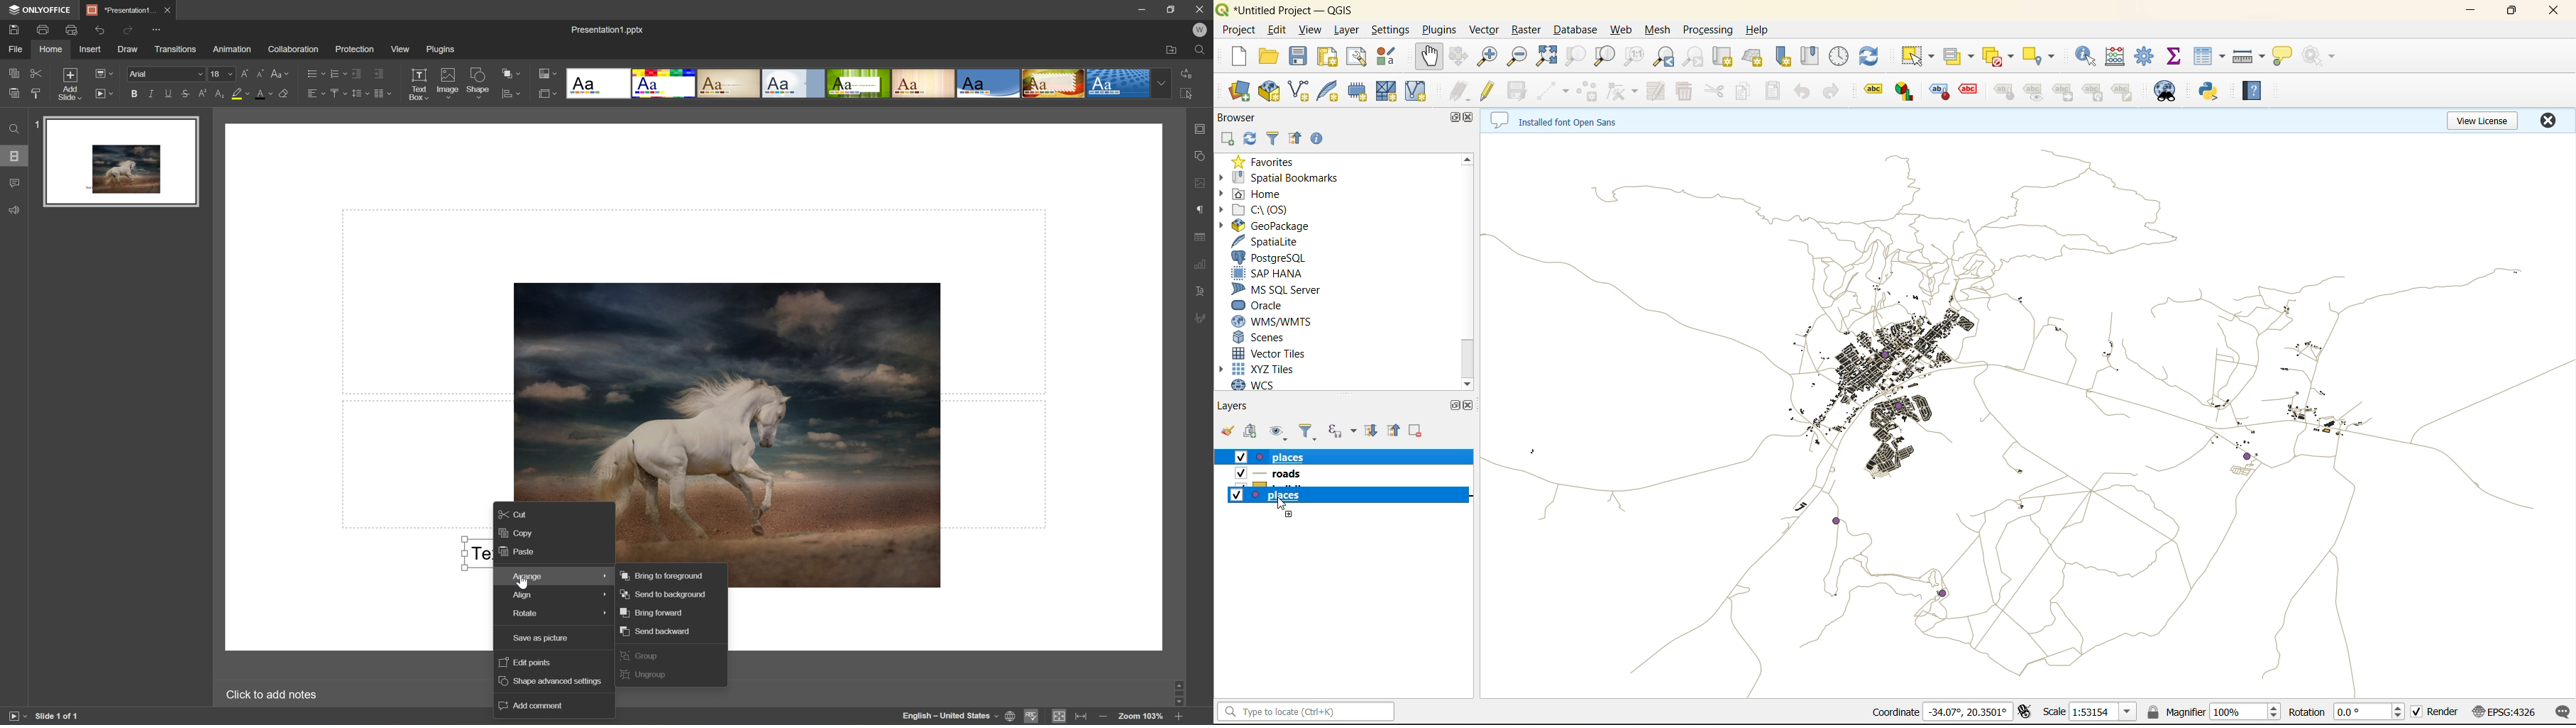  What do you see at coordinates (551, 595) in the screenshot?
I see `Align` at bounding box center [551, 595].